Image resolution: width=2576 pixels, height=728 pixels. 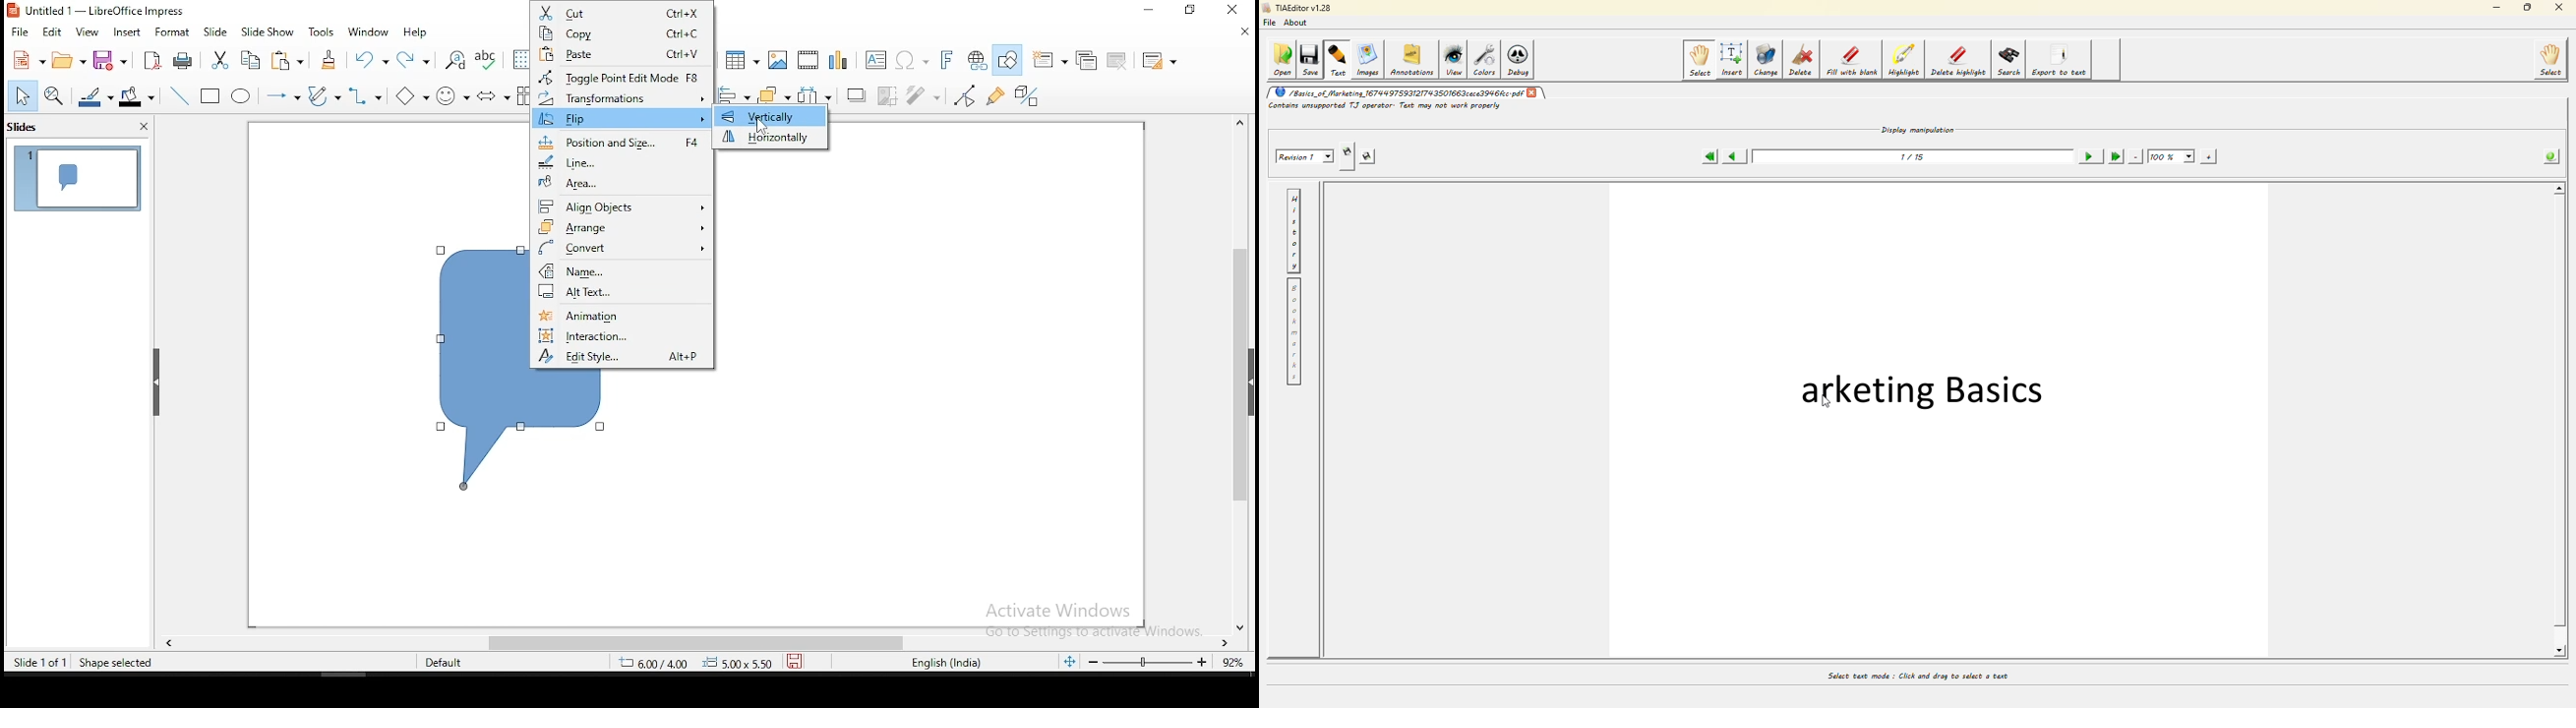 What do you see at coordinates (110, 60) in the screenshot?
I see `save` at bounding box center [110, 60].